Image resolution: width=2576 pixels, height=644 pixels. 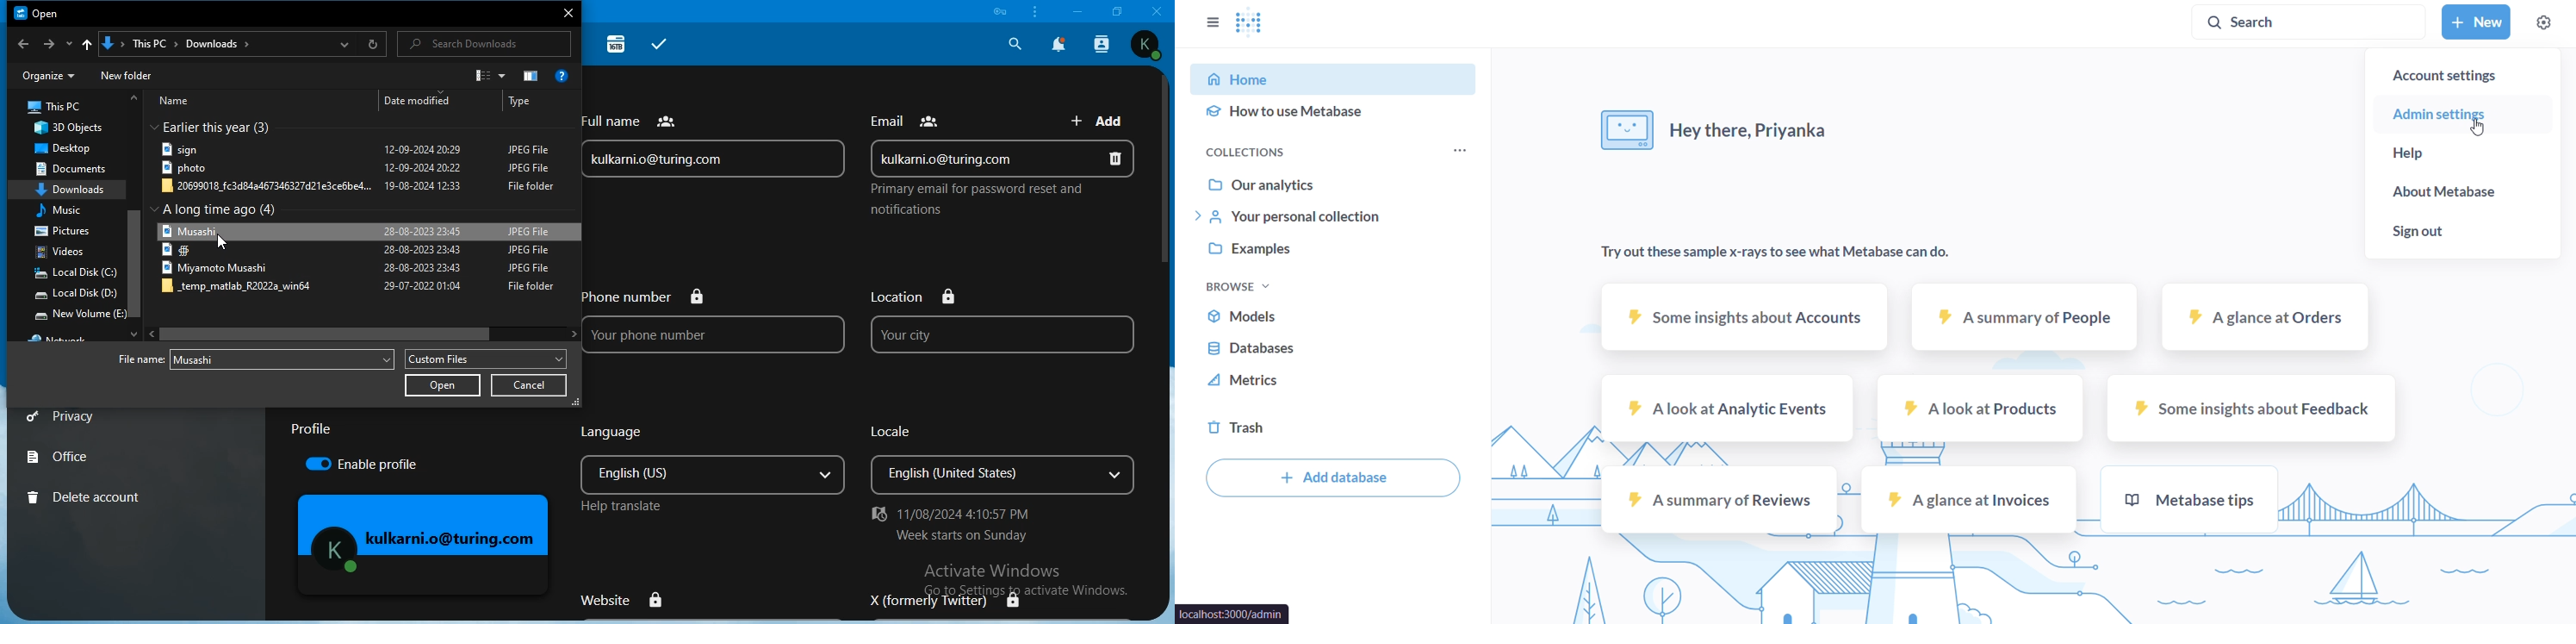 I want to click on mage, so click(x=425, y=546).